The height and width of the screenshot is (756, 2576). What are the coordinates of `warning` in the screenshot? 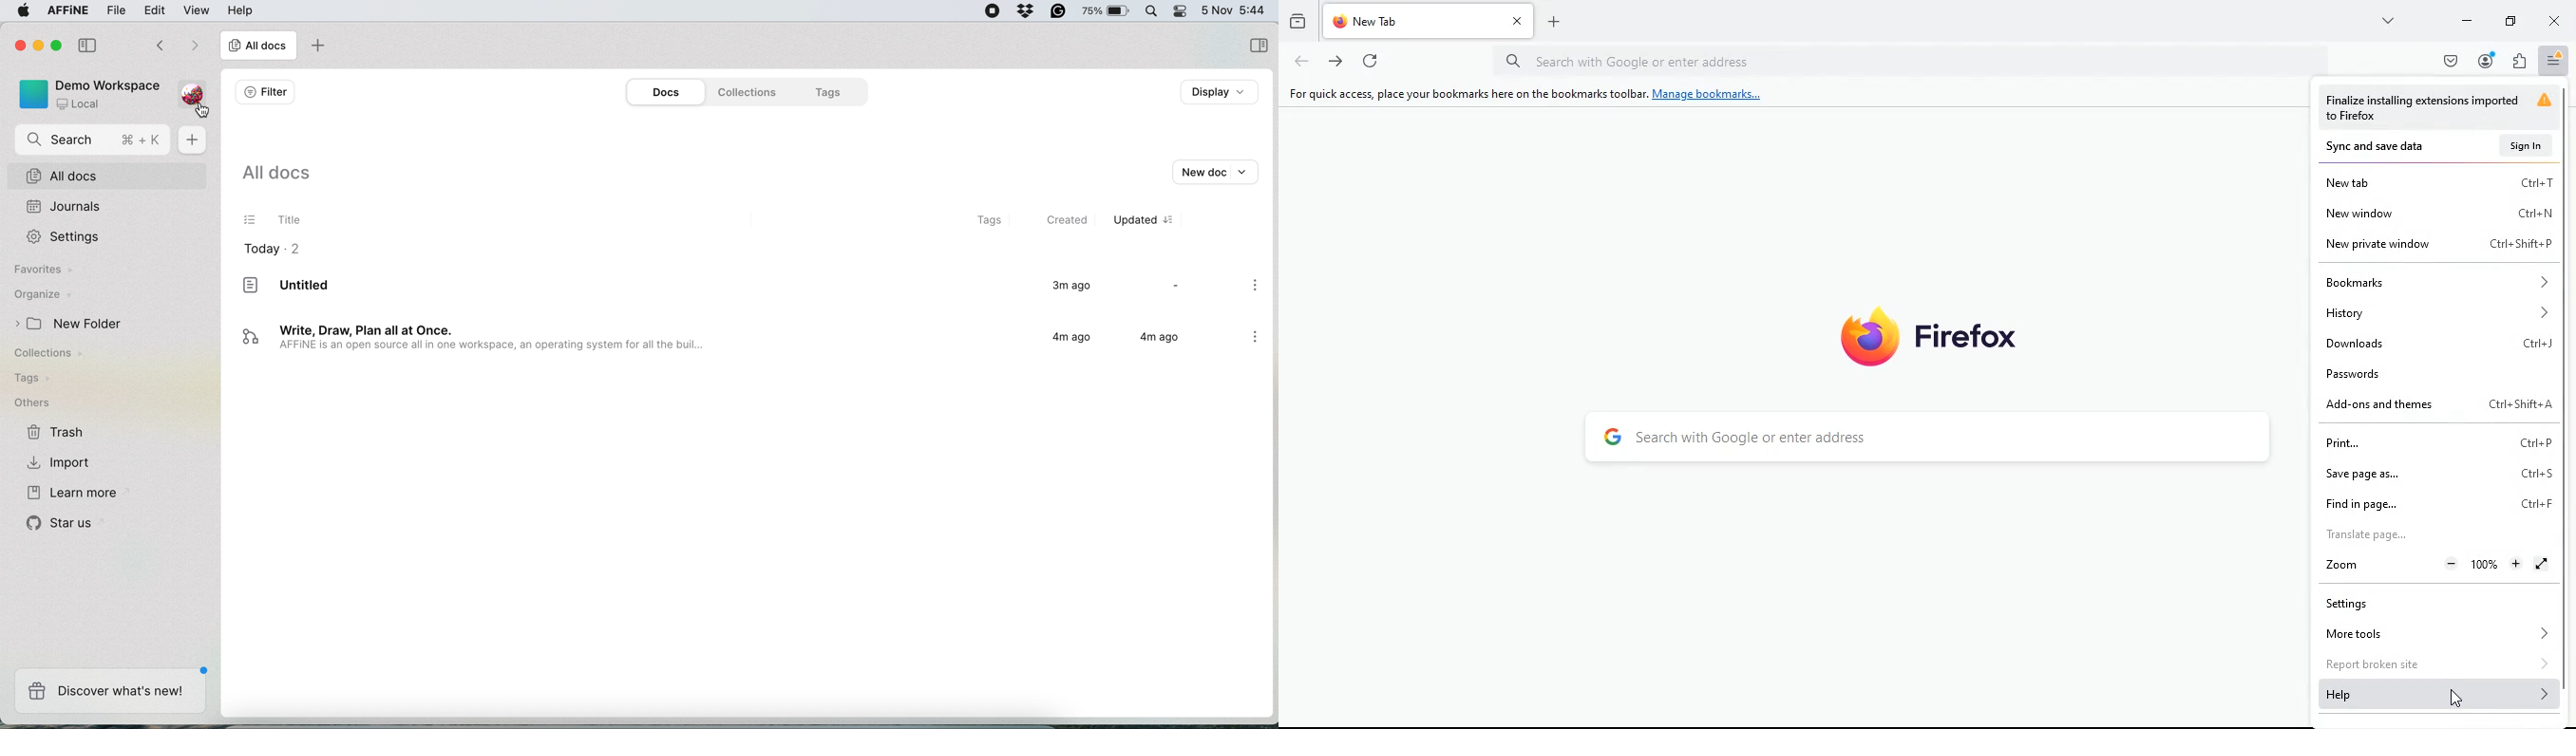 It's located at (2438, 105).